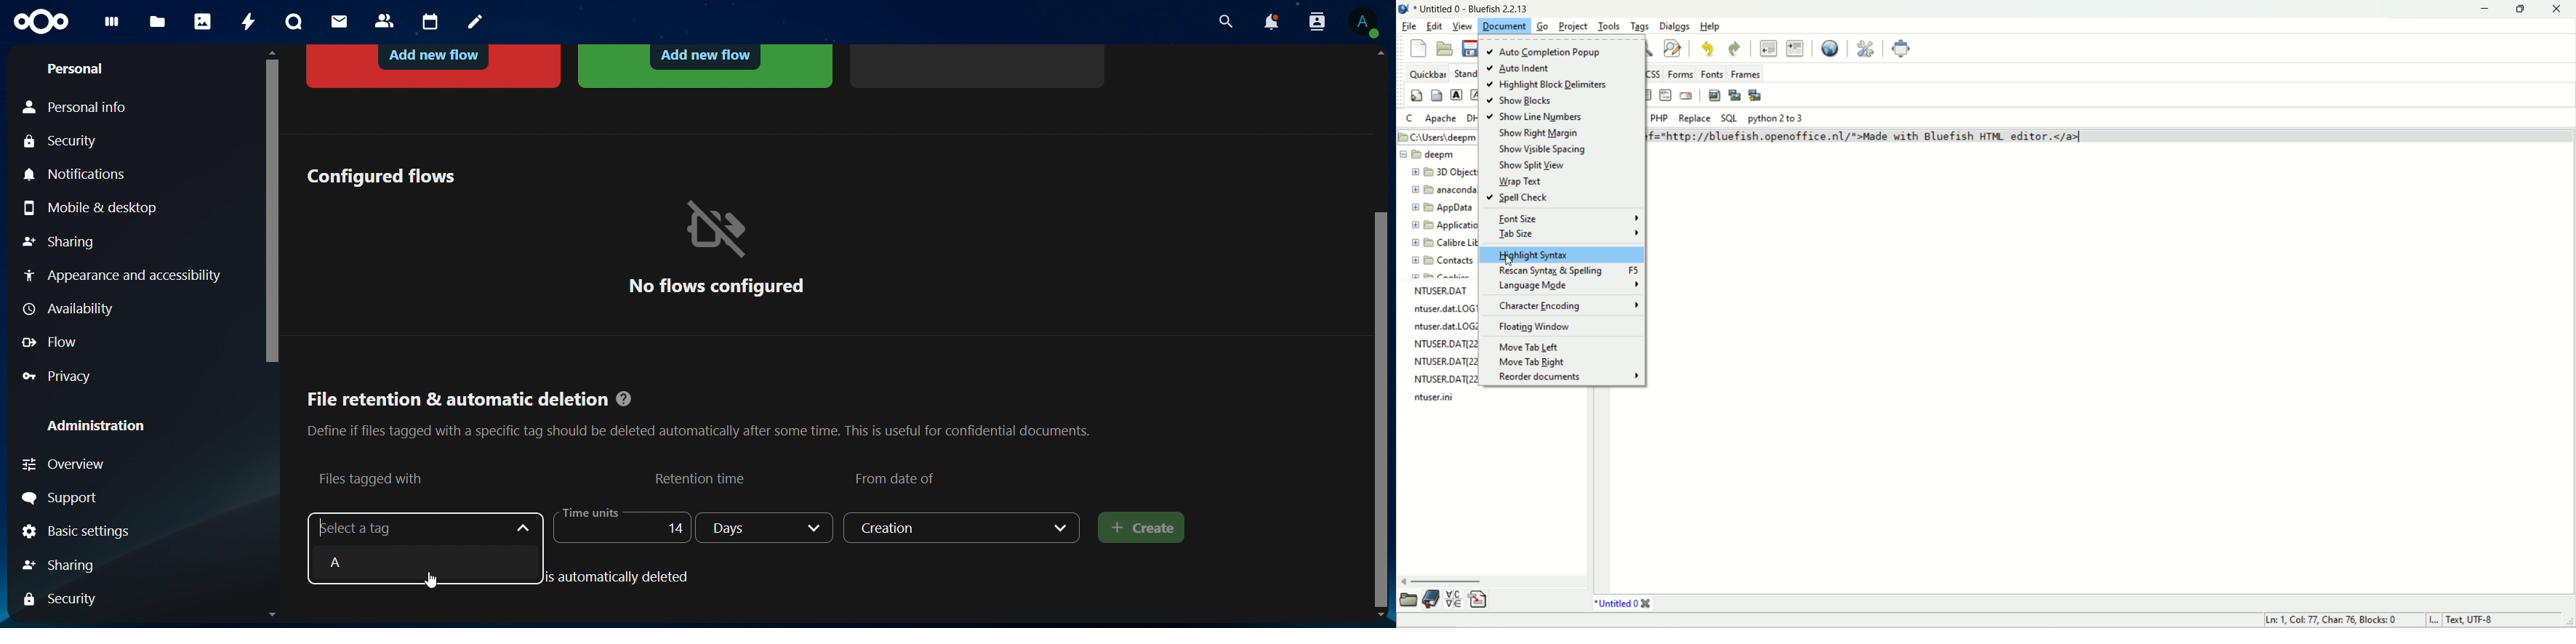  What do you see at coordinates (1867, 49) in the screenshot?
I see `edit preferences` at bounding box center [1867, 49].